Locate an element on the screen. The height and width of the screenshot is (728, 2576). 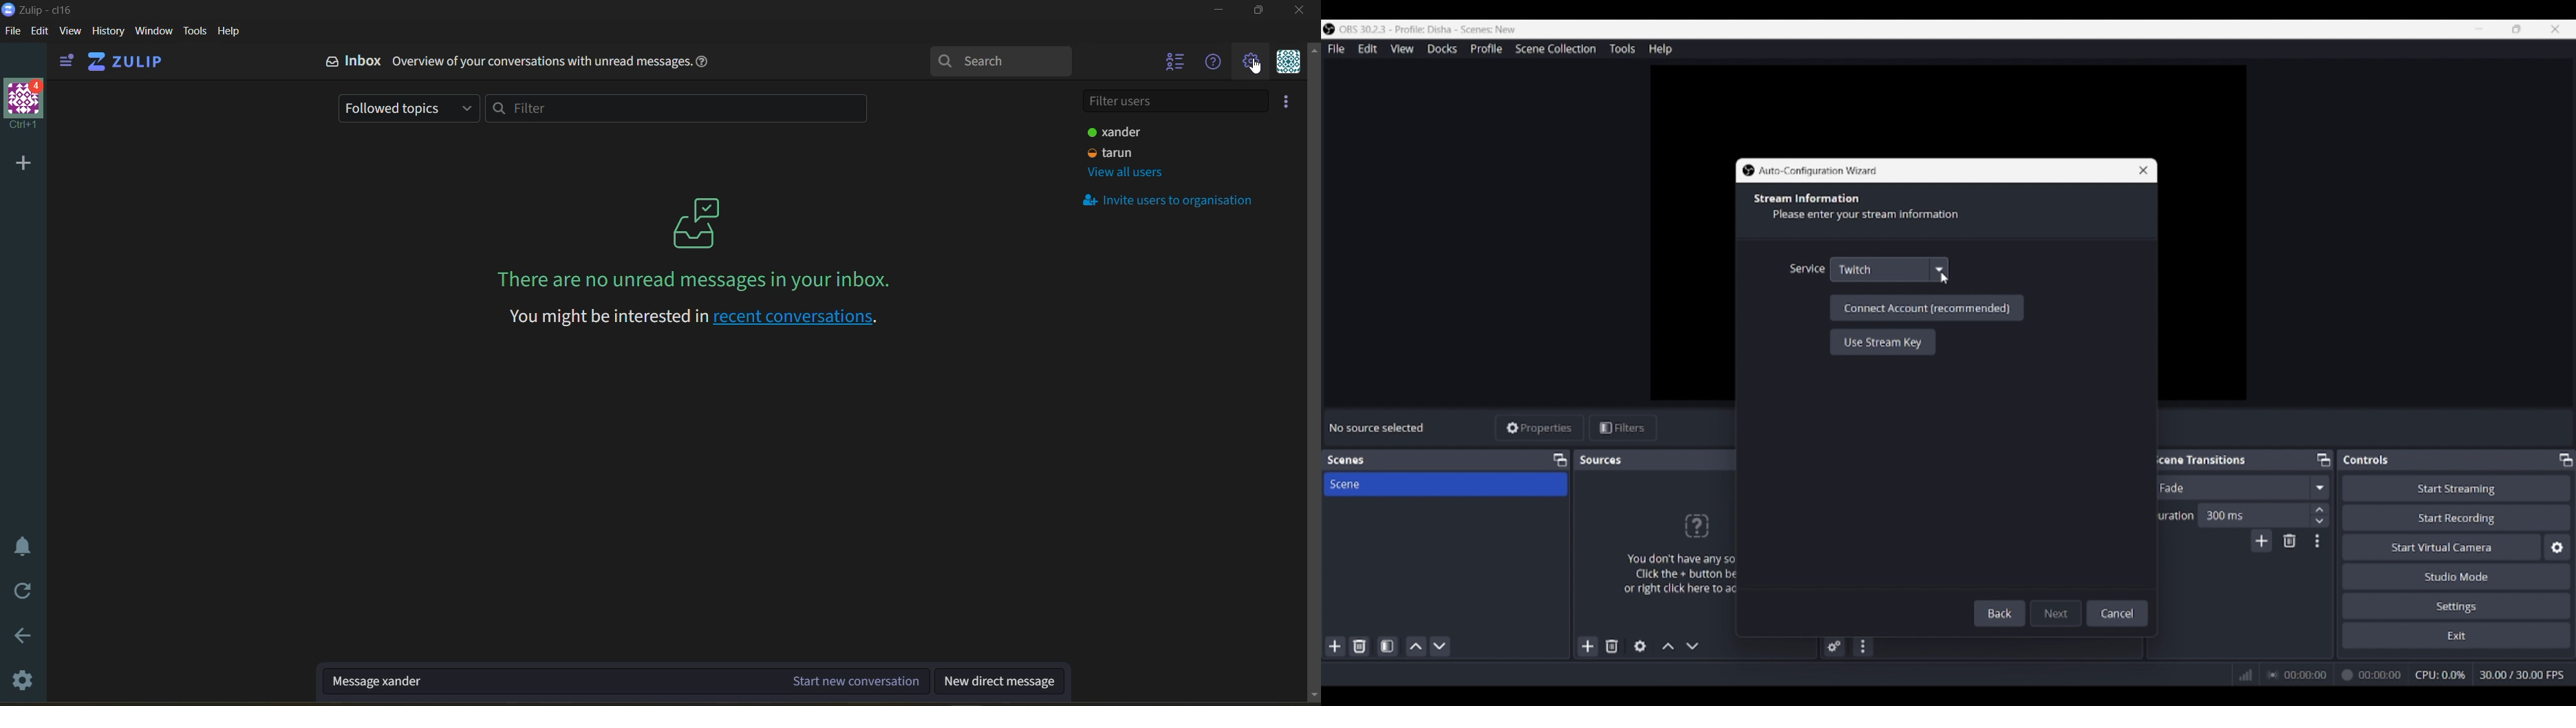
followed topics is located at coordinates (409, 107).